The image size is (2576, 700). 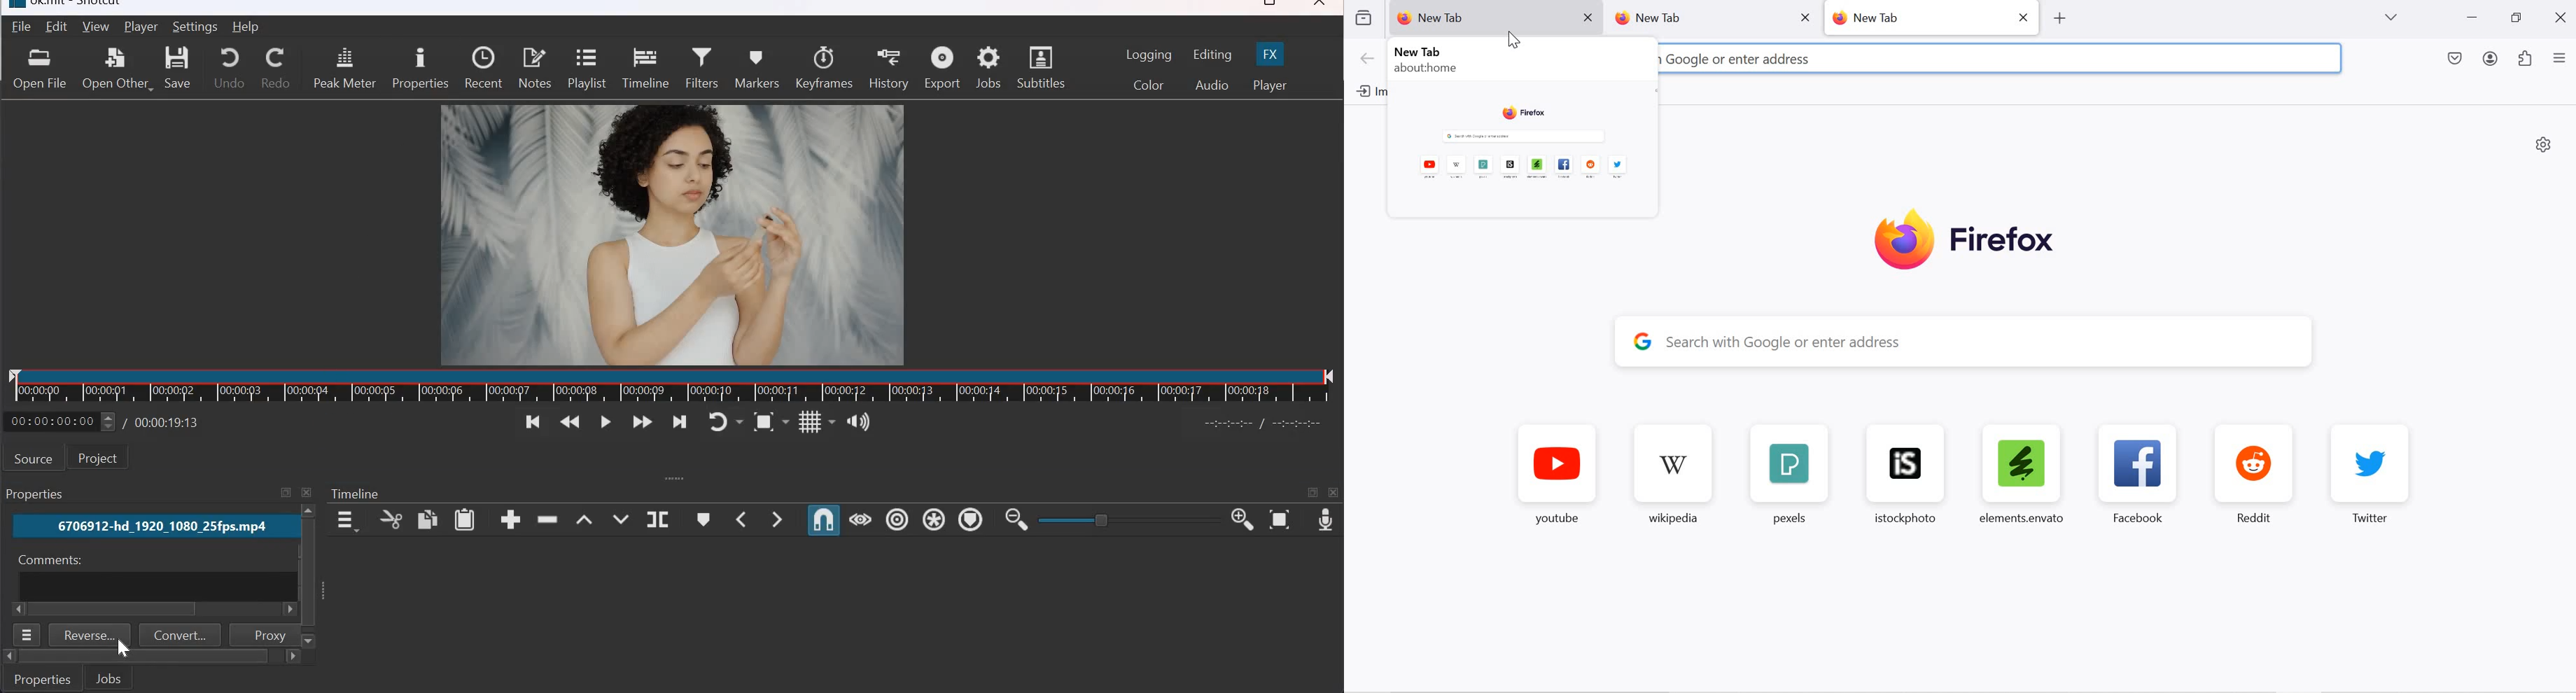 I want to click on convert, so click(x=181, y=635).